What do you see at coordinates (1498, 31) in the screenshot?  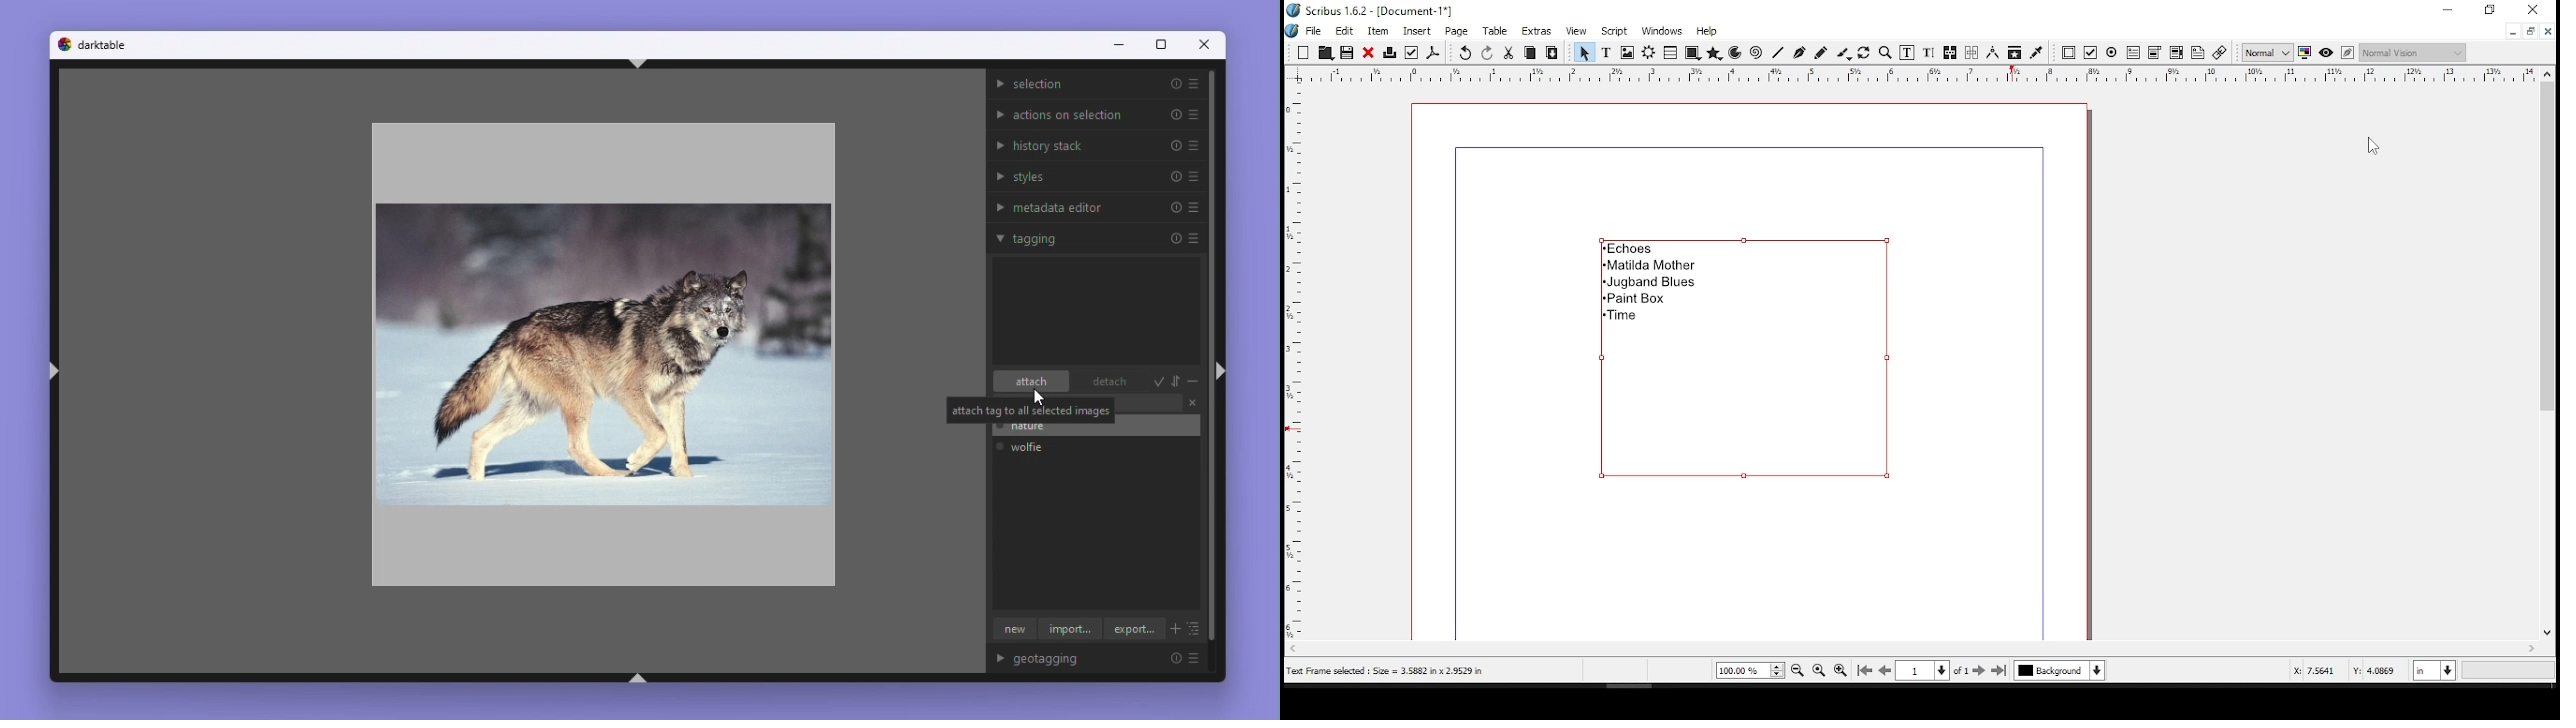 I see `table` at bounding box center [1498, 31].